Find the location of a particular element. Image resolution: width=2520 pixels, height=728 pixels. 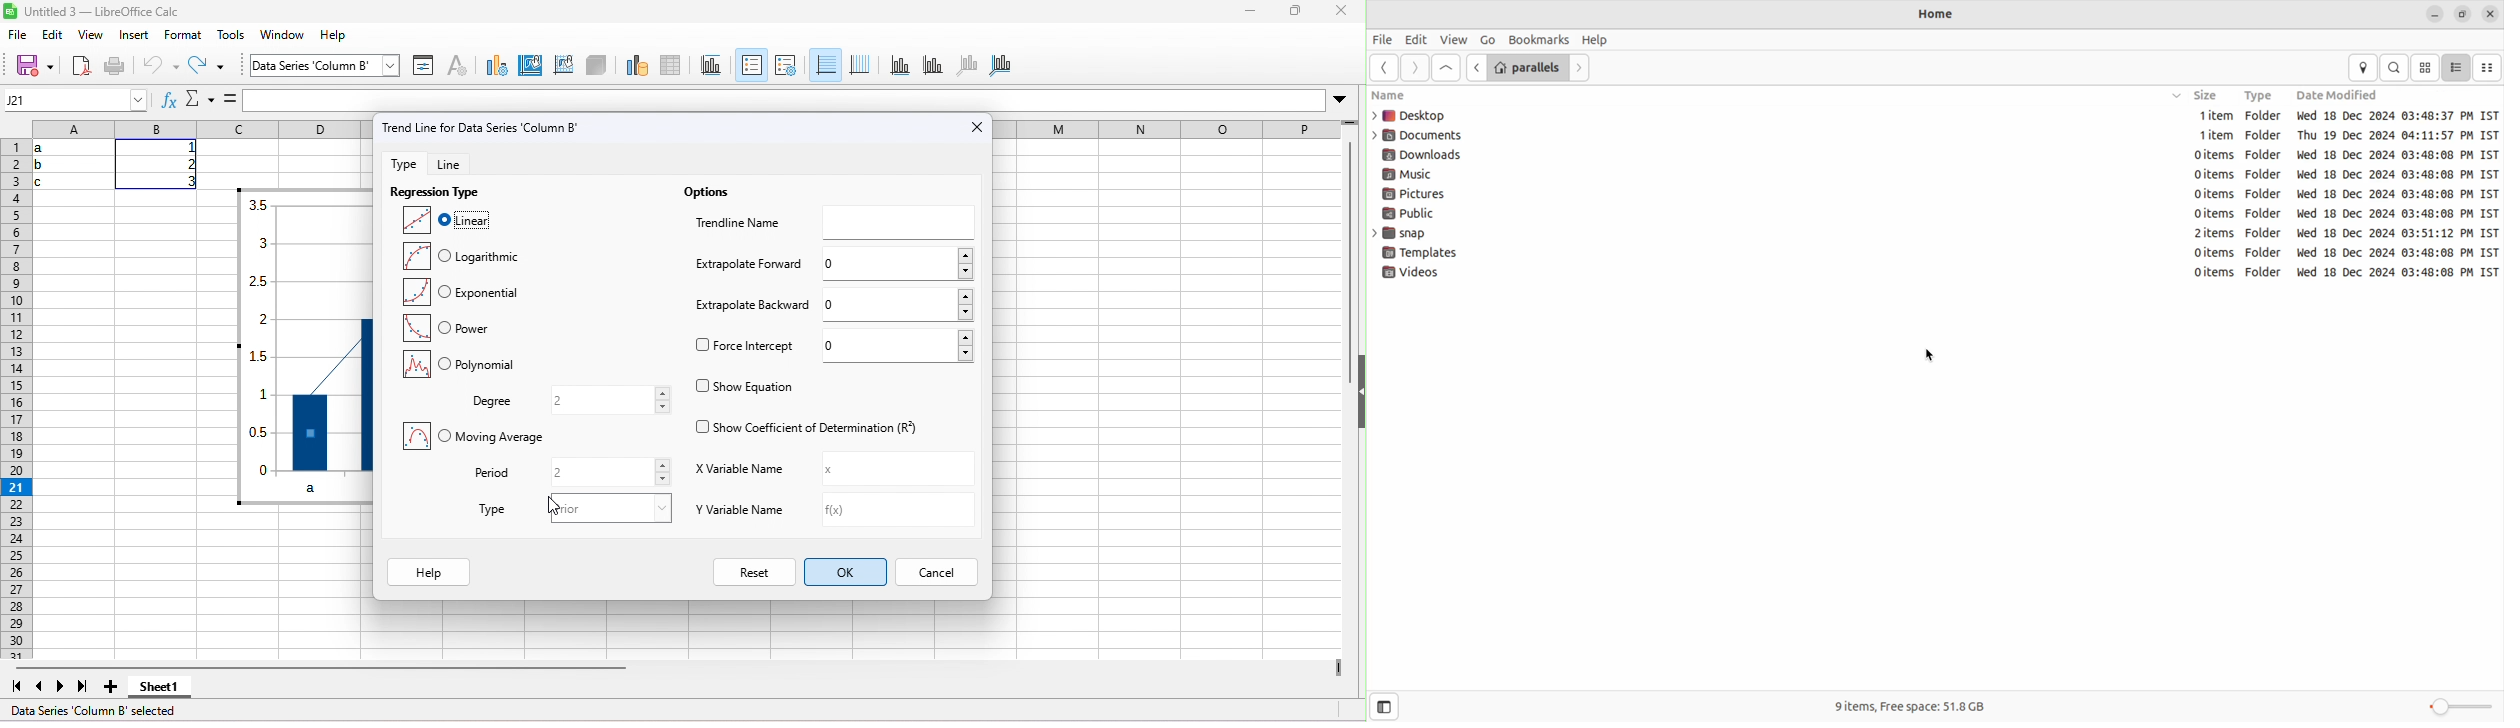

scroll to first sheet is located at coordinates (12, 685).